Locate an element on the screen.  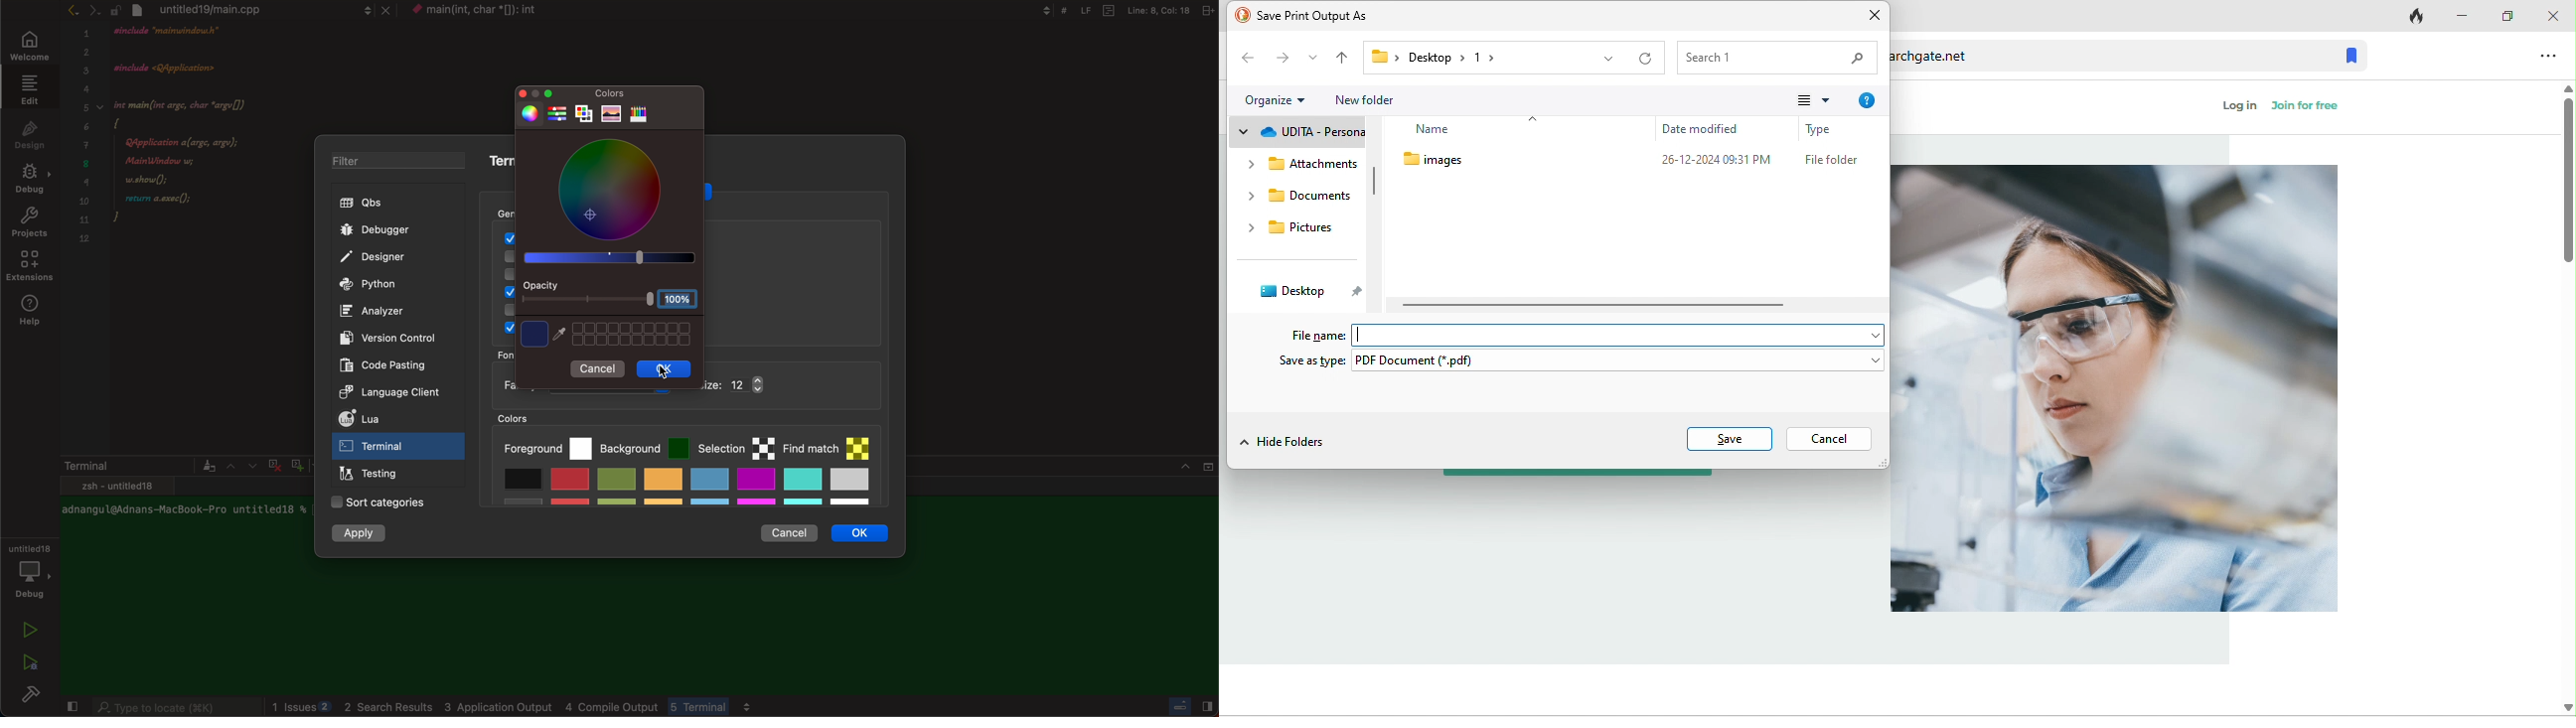
code is located at coordinates (202, 146).